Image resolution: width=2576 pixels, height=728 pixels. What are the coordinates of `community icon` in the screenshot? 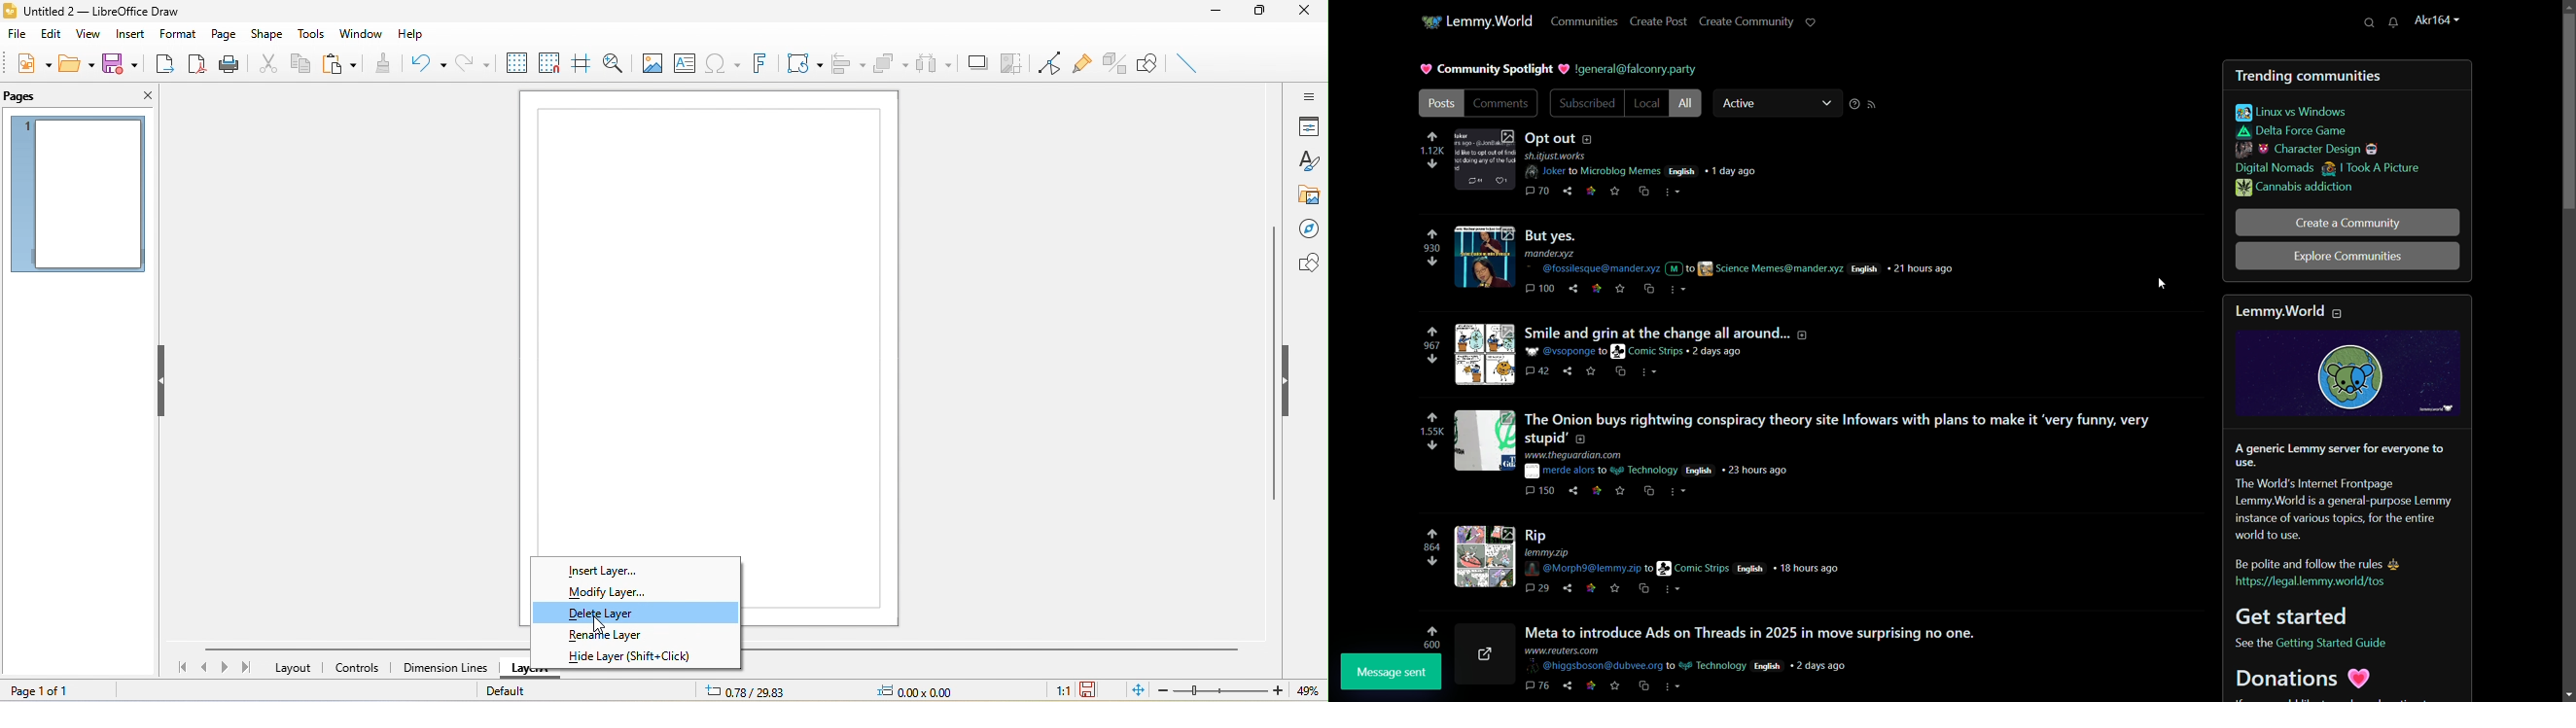 It's located at (1429, 21).